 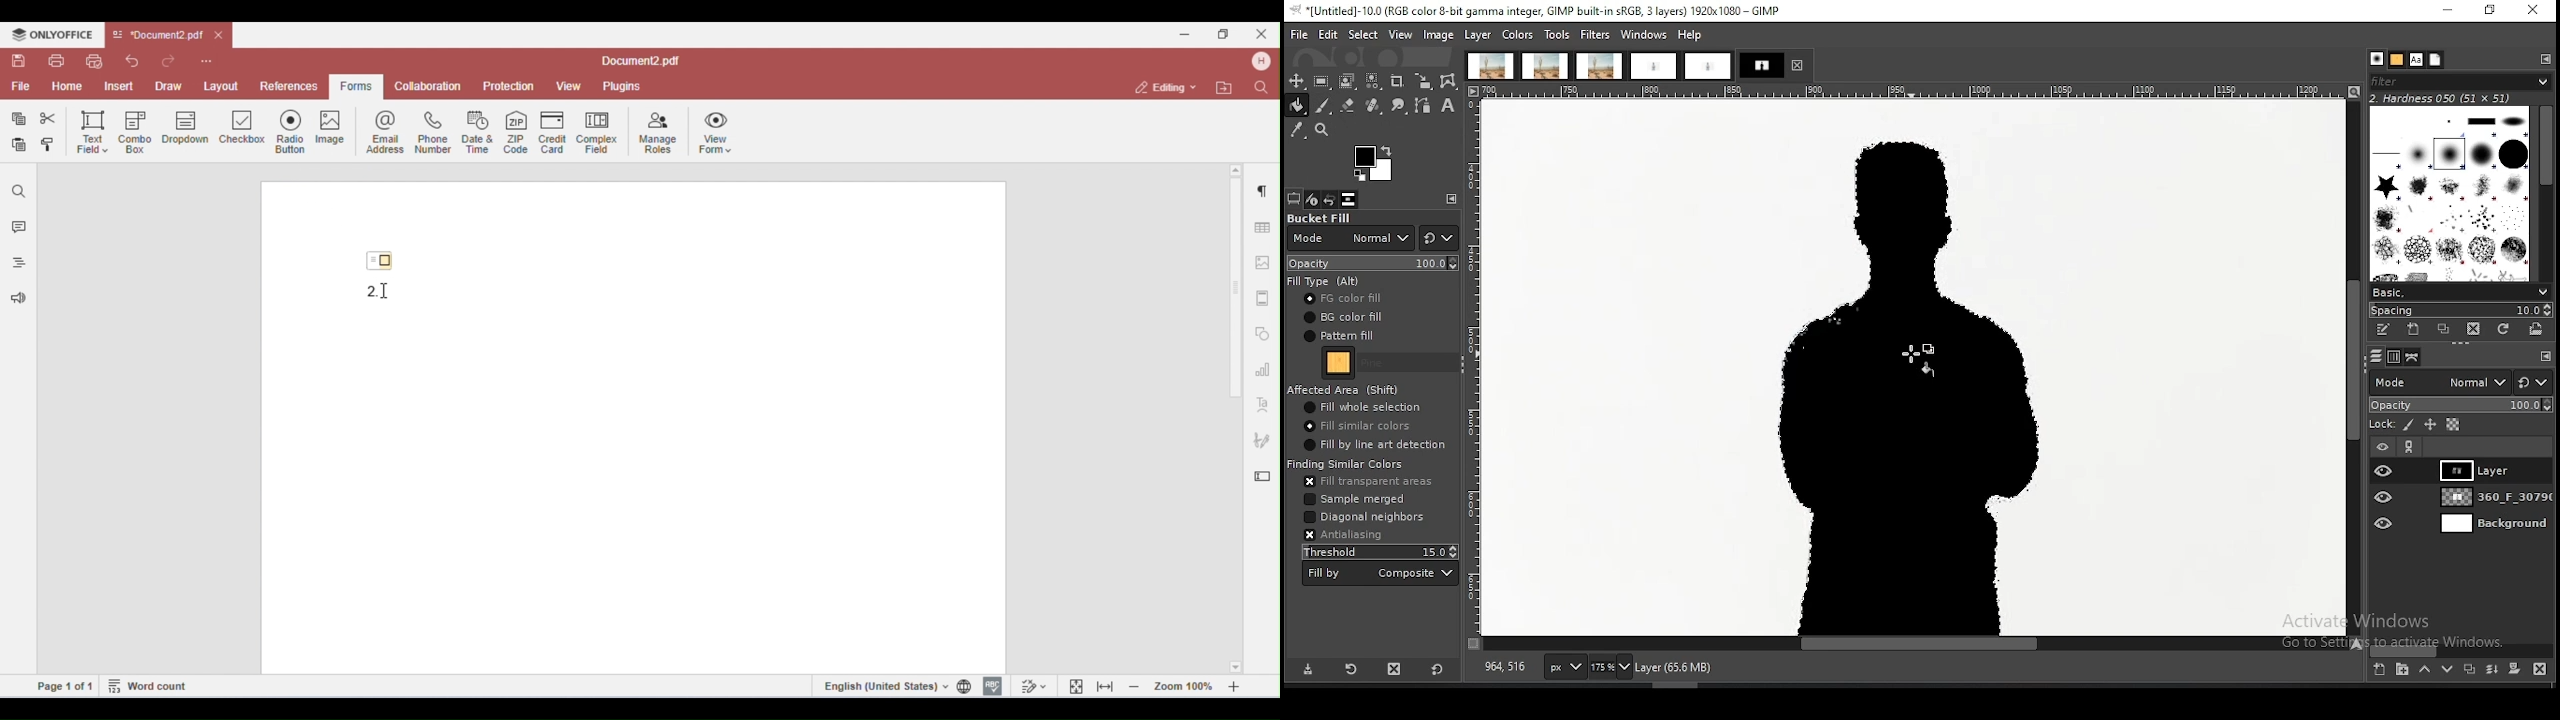 I want to click on fill whole selection, so click(x=1363, y=407).